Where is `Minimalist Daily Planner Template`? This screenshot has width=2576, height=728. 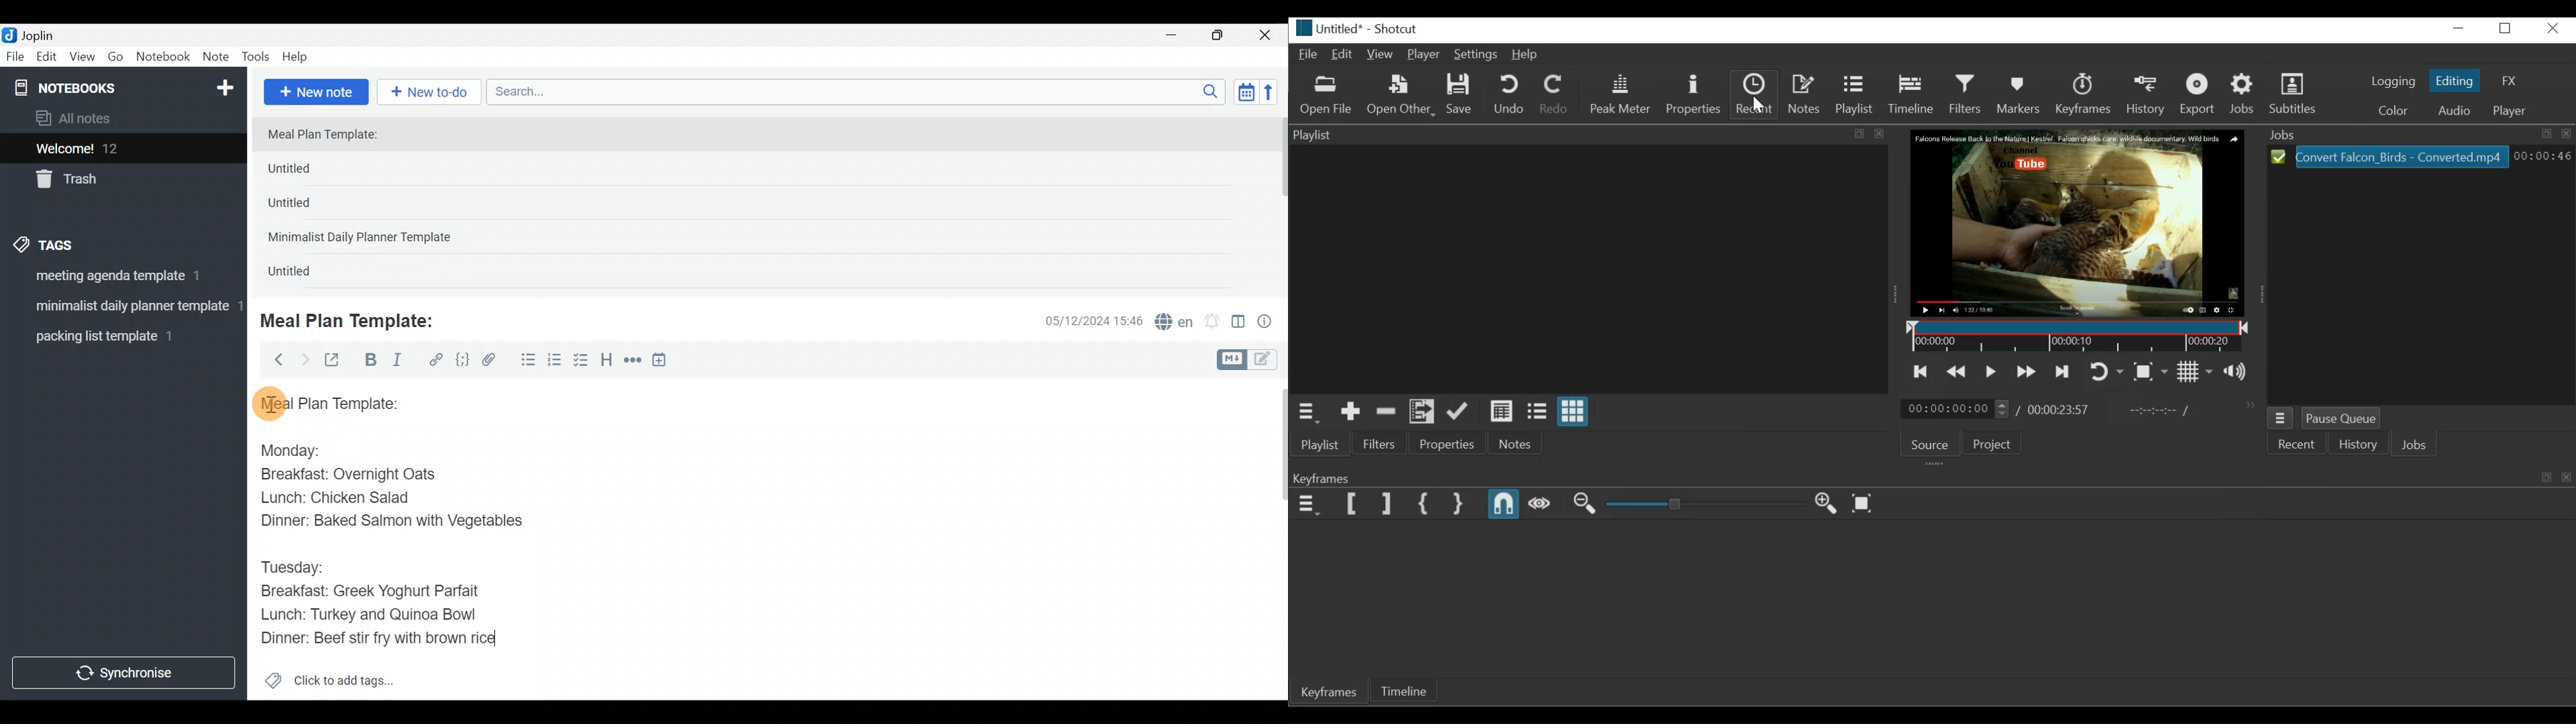
Minimalist Daily Planner Template is located at coordinates (364, 239).